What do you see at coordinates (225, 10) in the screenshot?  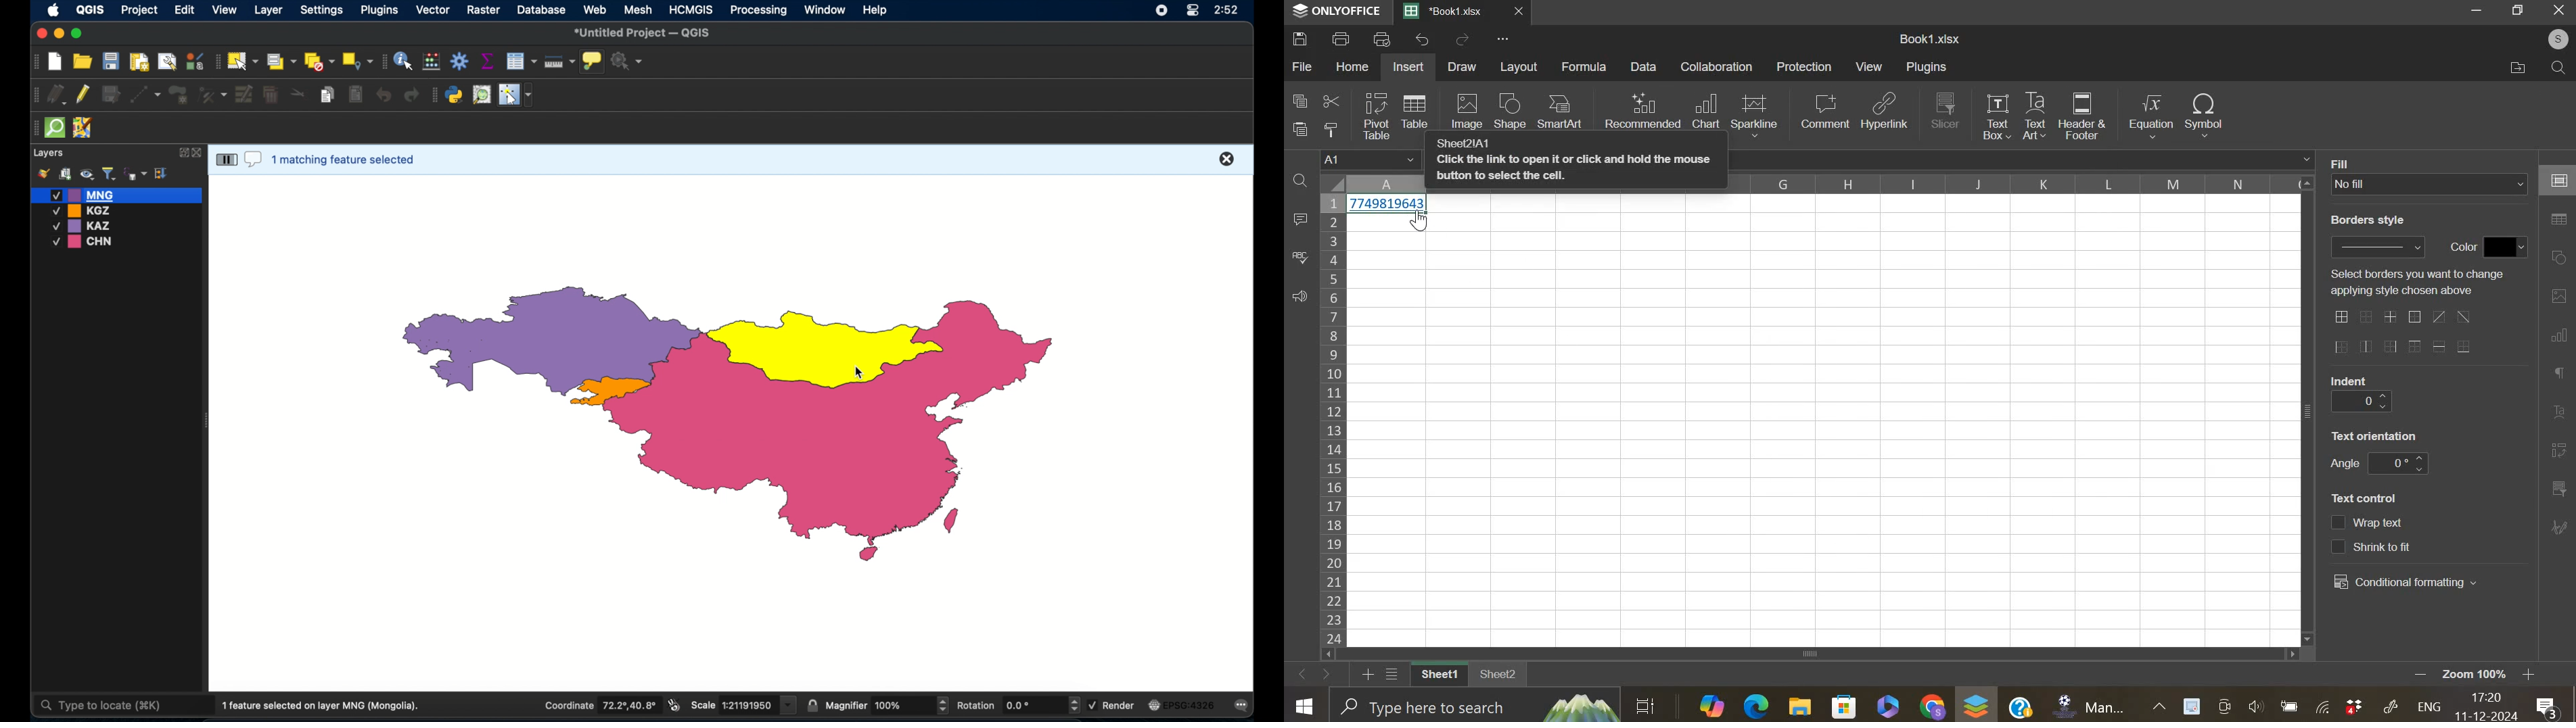 I see `view` at bounding box center [225, 10].